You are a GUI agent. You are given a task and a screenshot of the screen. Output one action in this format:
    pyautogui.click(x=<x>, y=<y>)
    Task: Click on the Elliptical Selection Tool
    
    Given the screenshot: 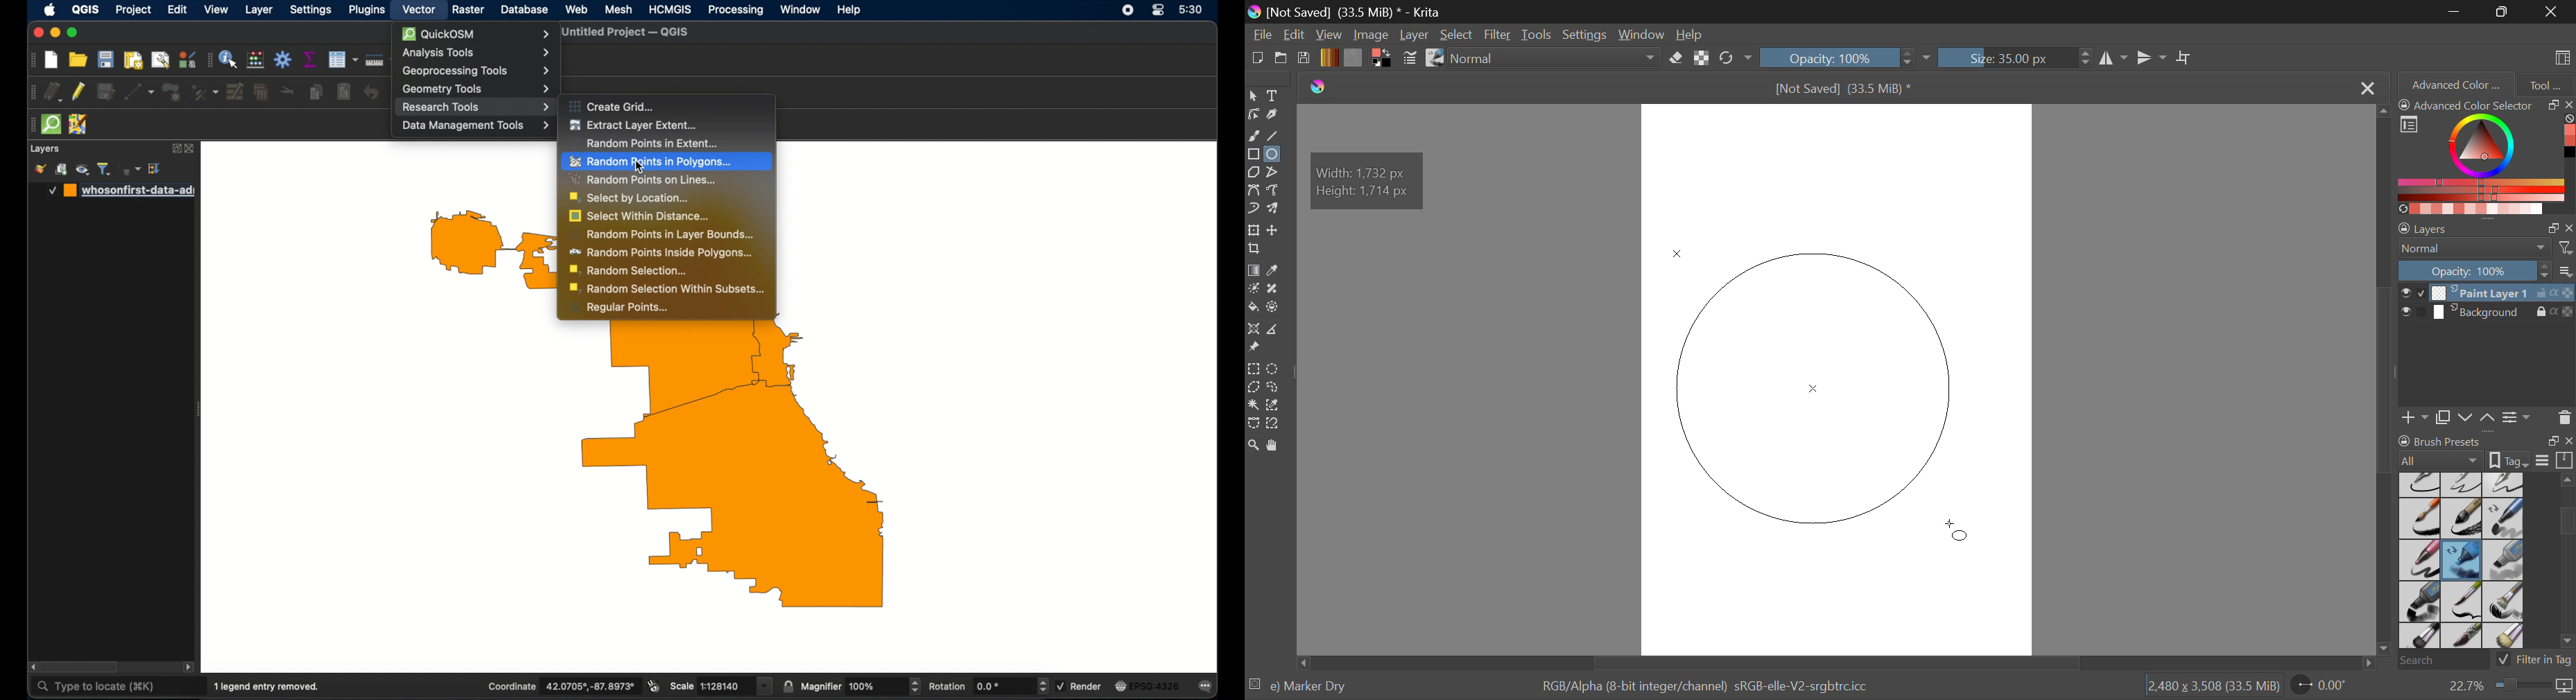 What is the action you would take?
    pyautogui.click(x=1273, y=369)
    